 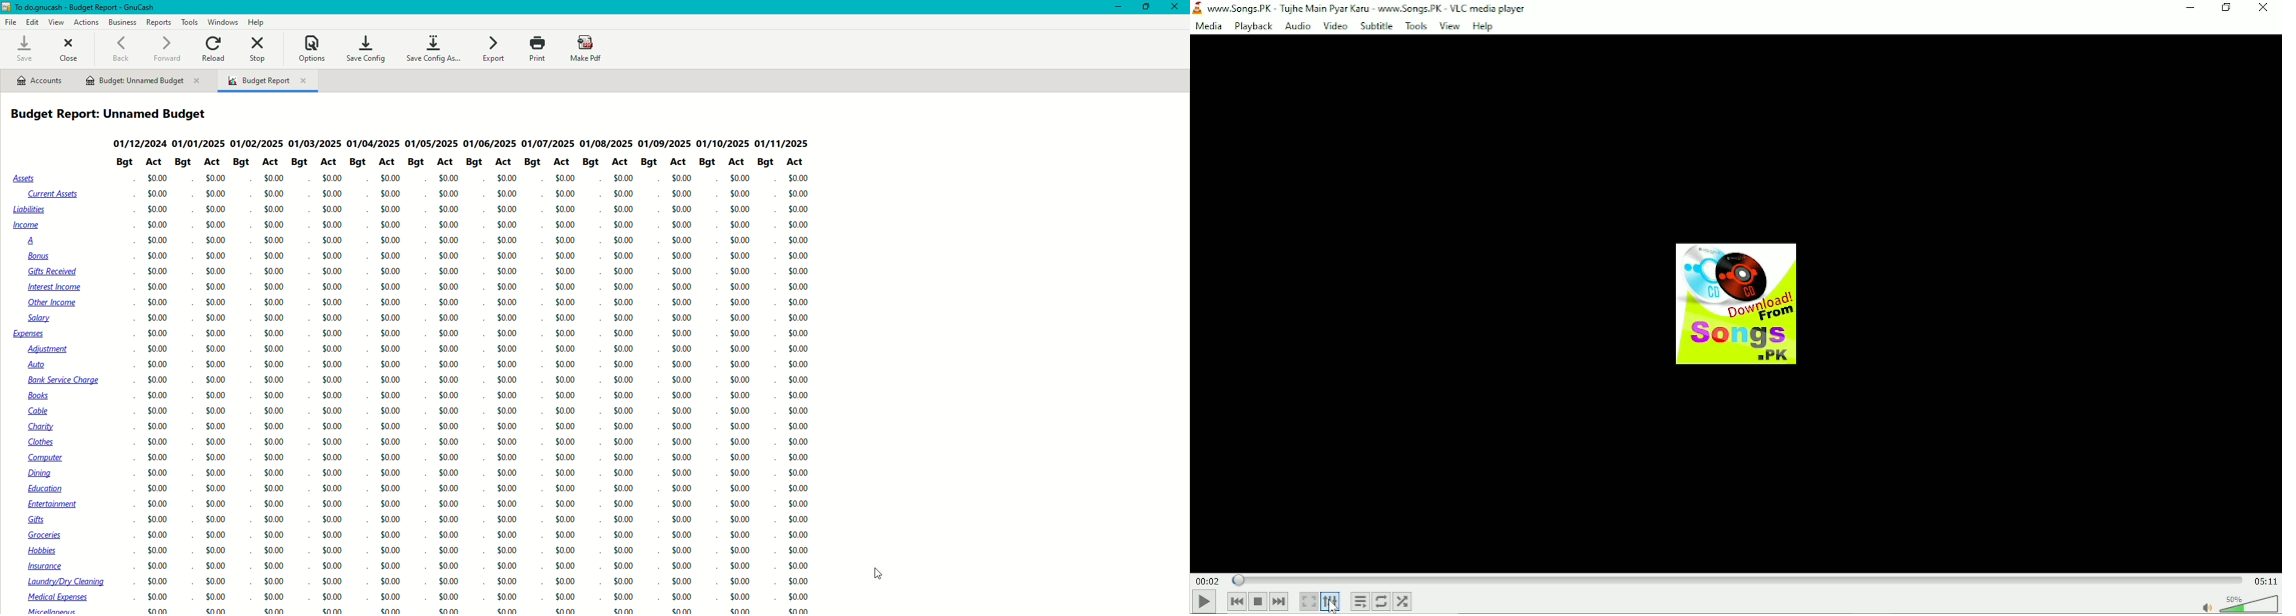 I want to click on Show extended settings, so click(x=1330, y=601).